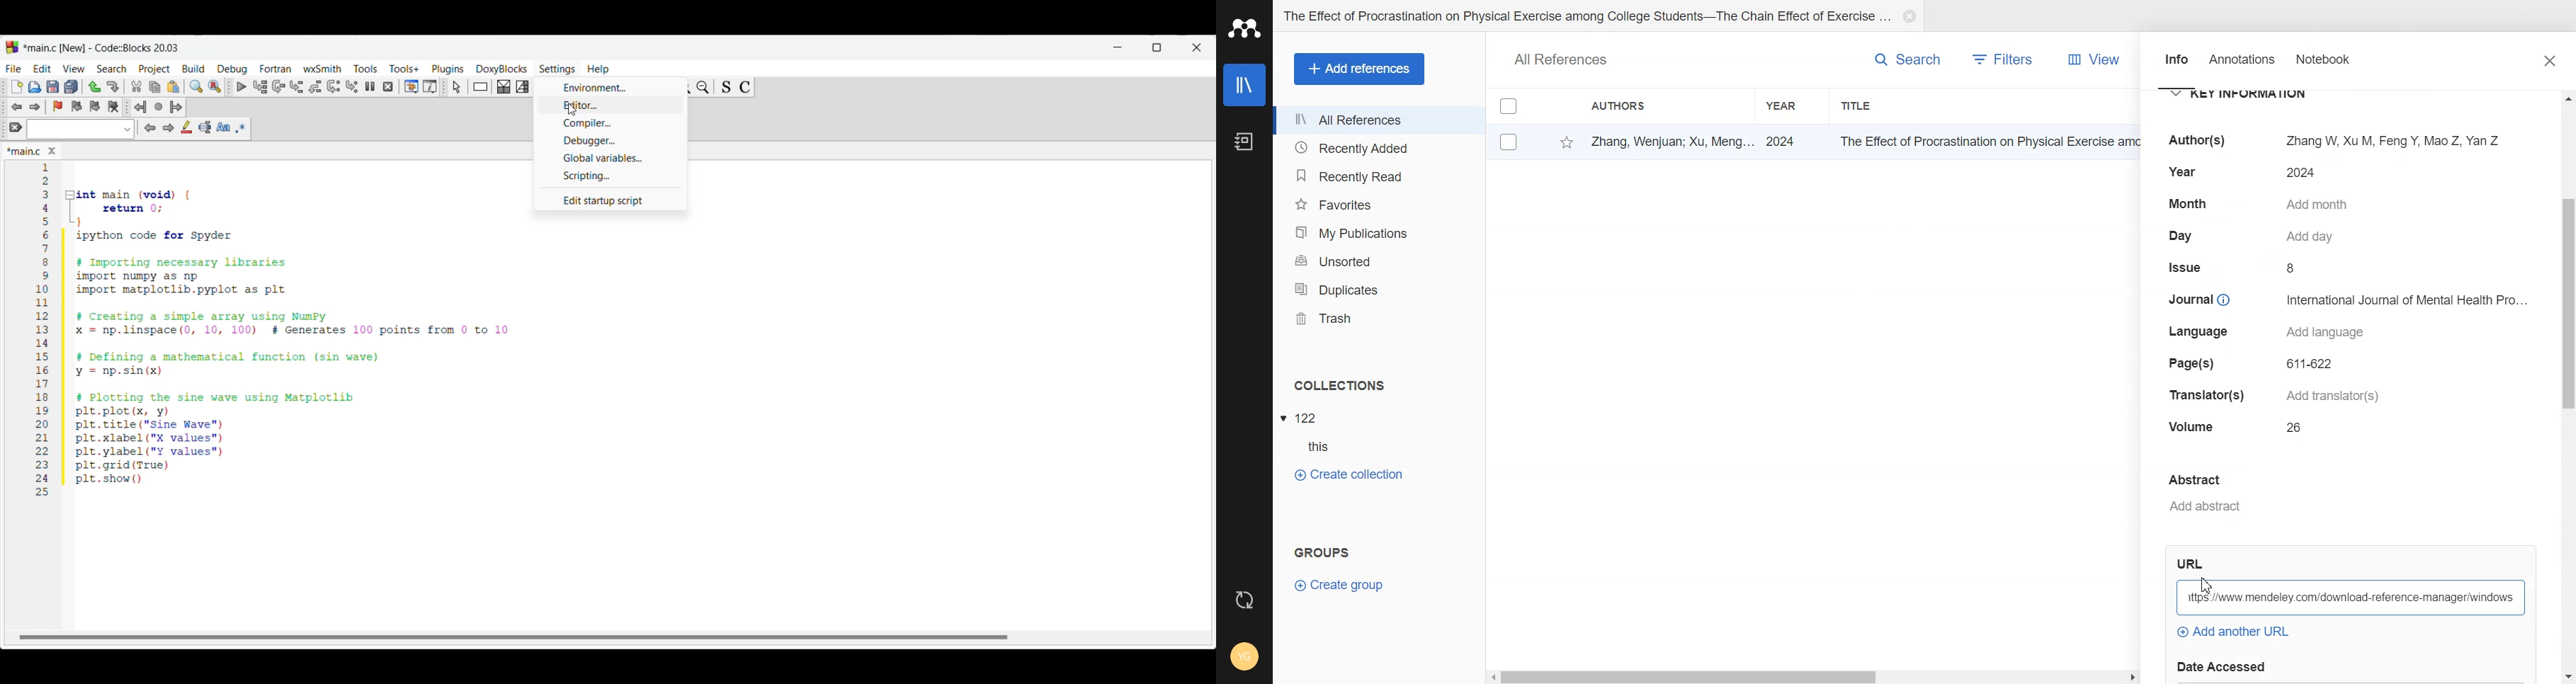  Describe the element at coordinates (1379, 260) in the screenshot. I see `Unsorted` at that location.